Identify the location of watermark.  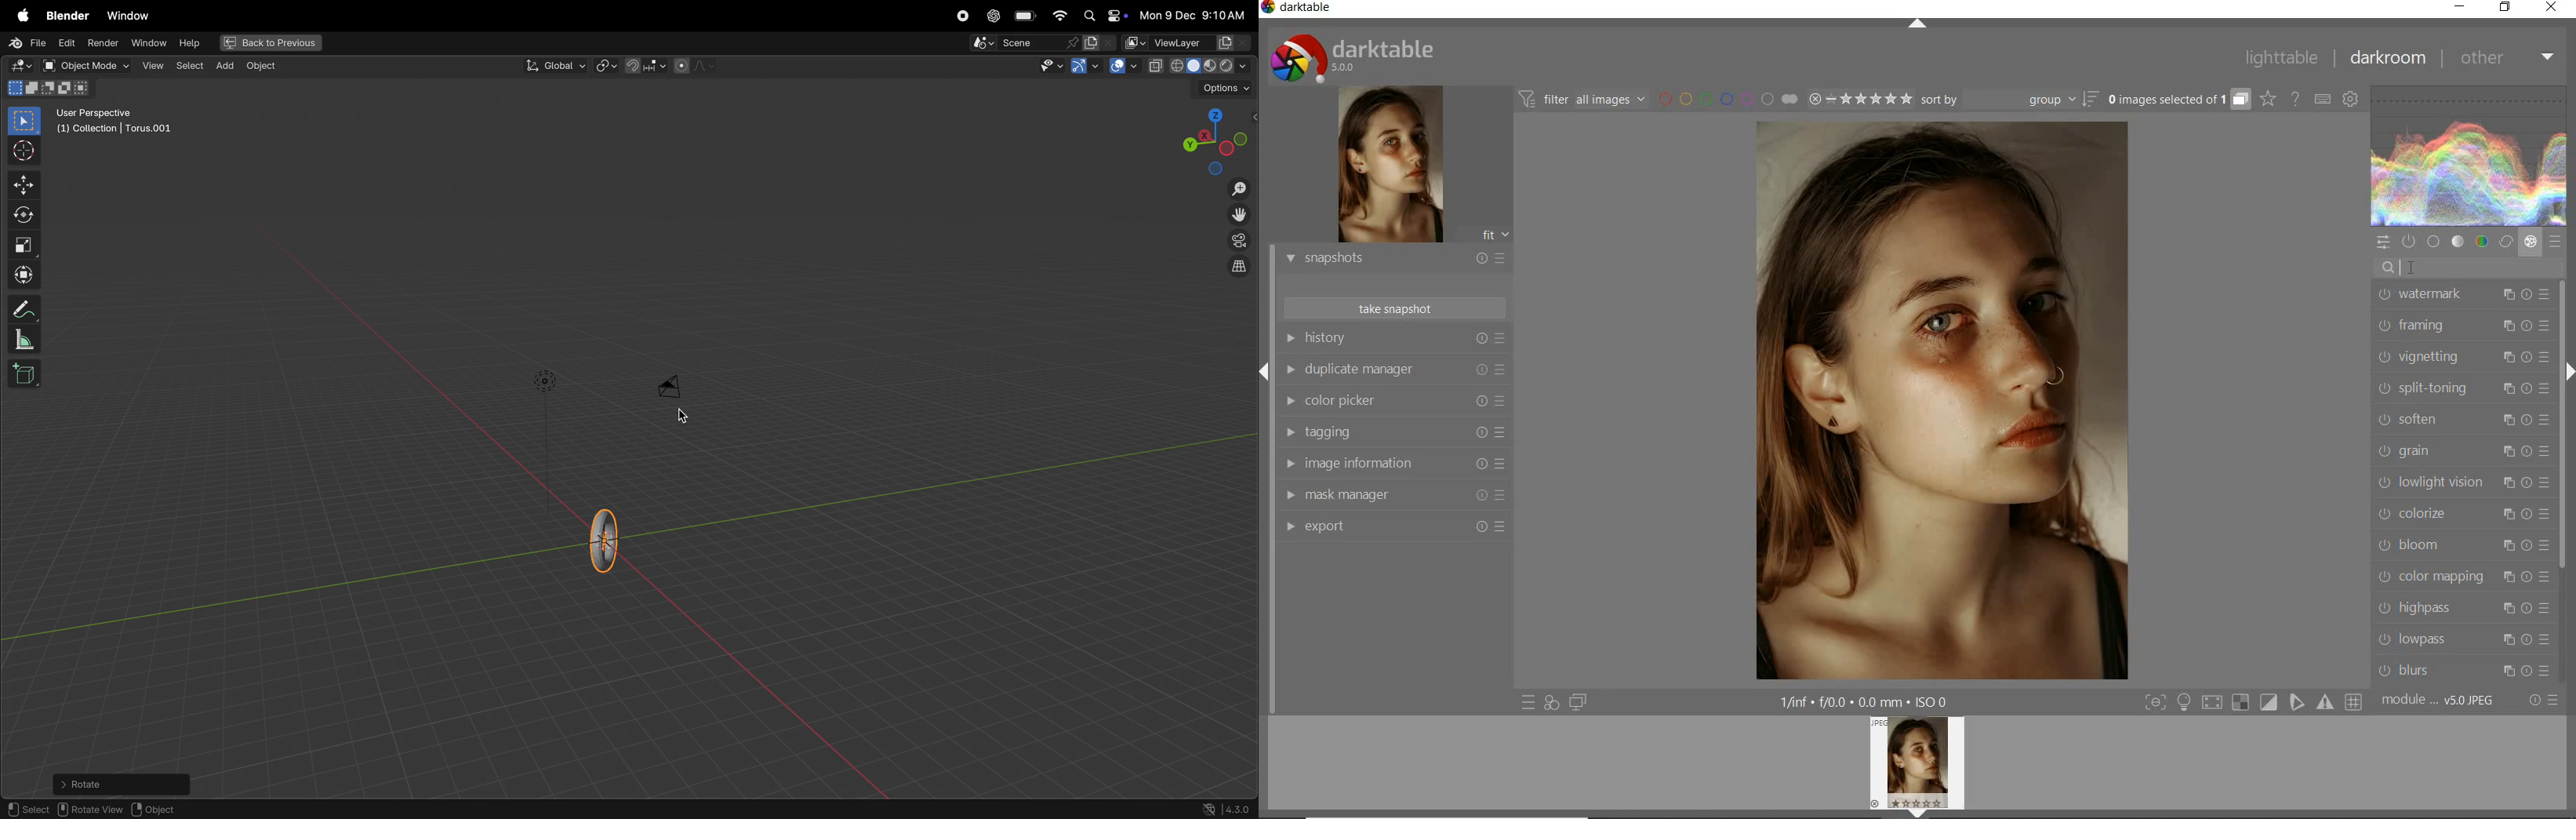
(2464, 296).